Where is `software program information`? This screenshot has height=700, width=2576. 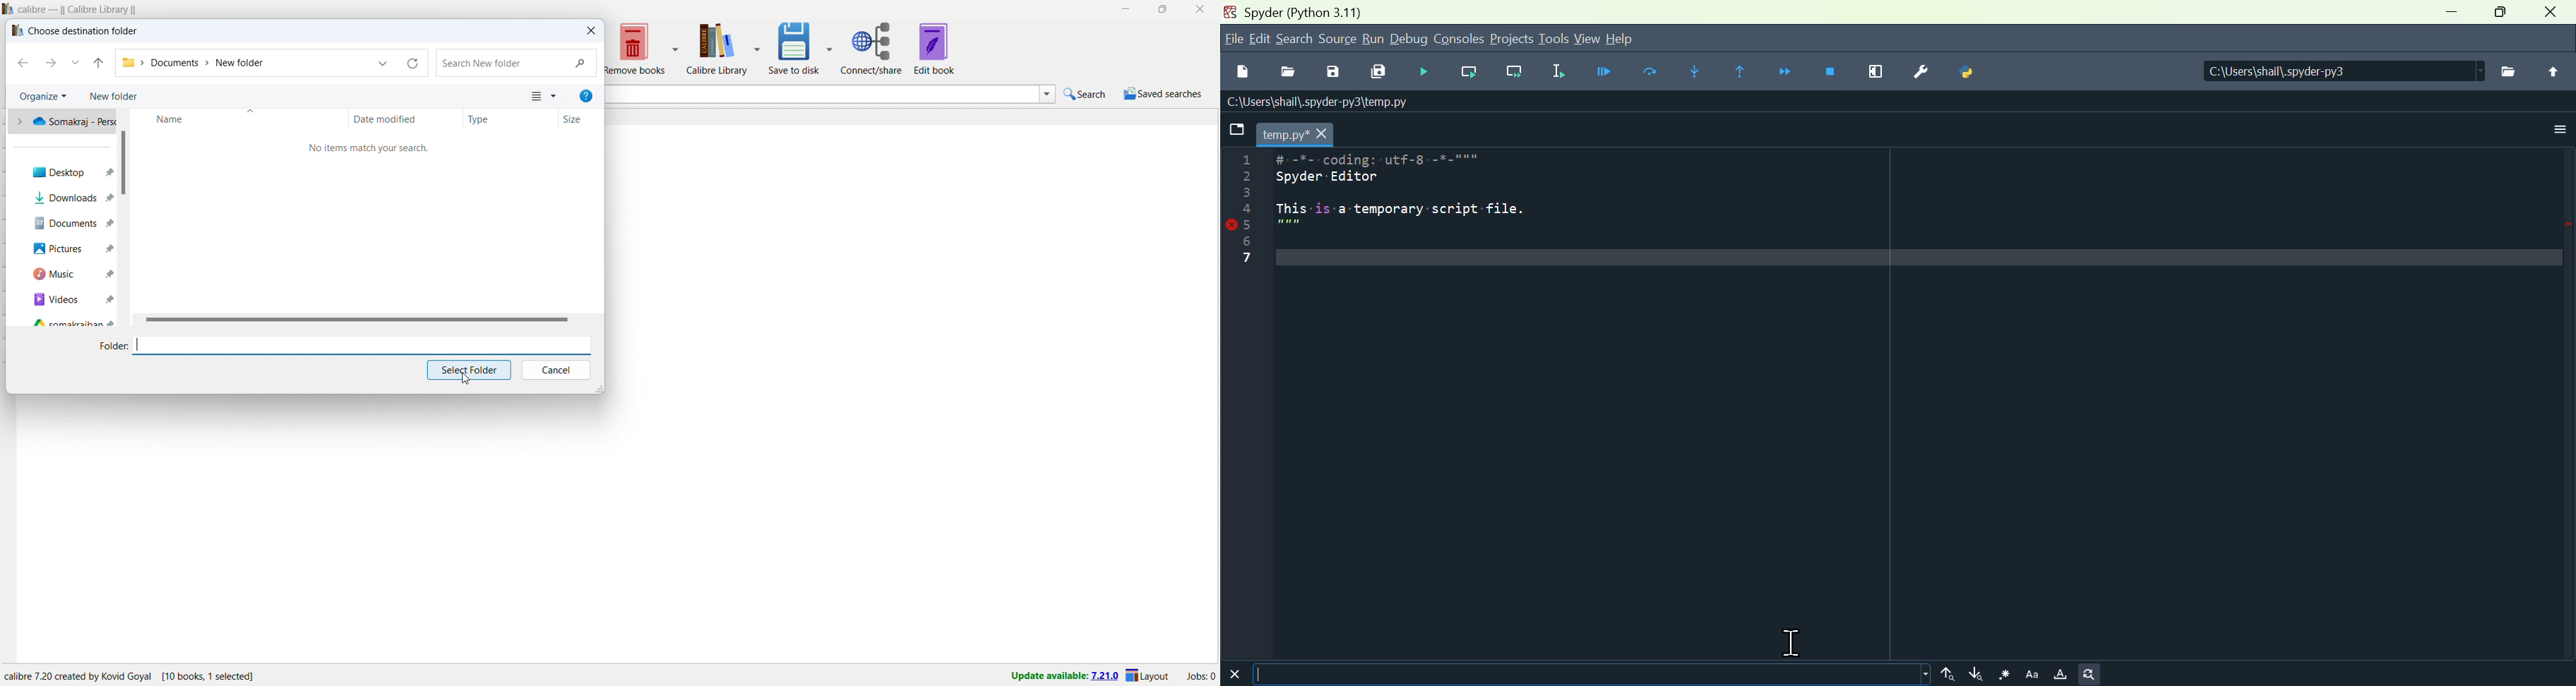
software program information is located at coordinates (135, 677).